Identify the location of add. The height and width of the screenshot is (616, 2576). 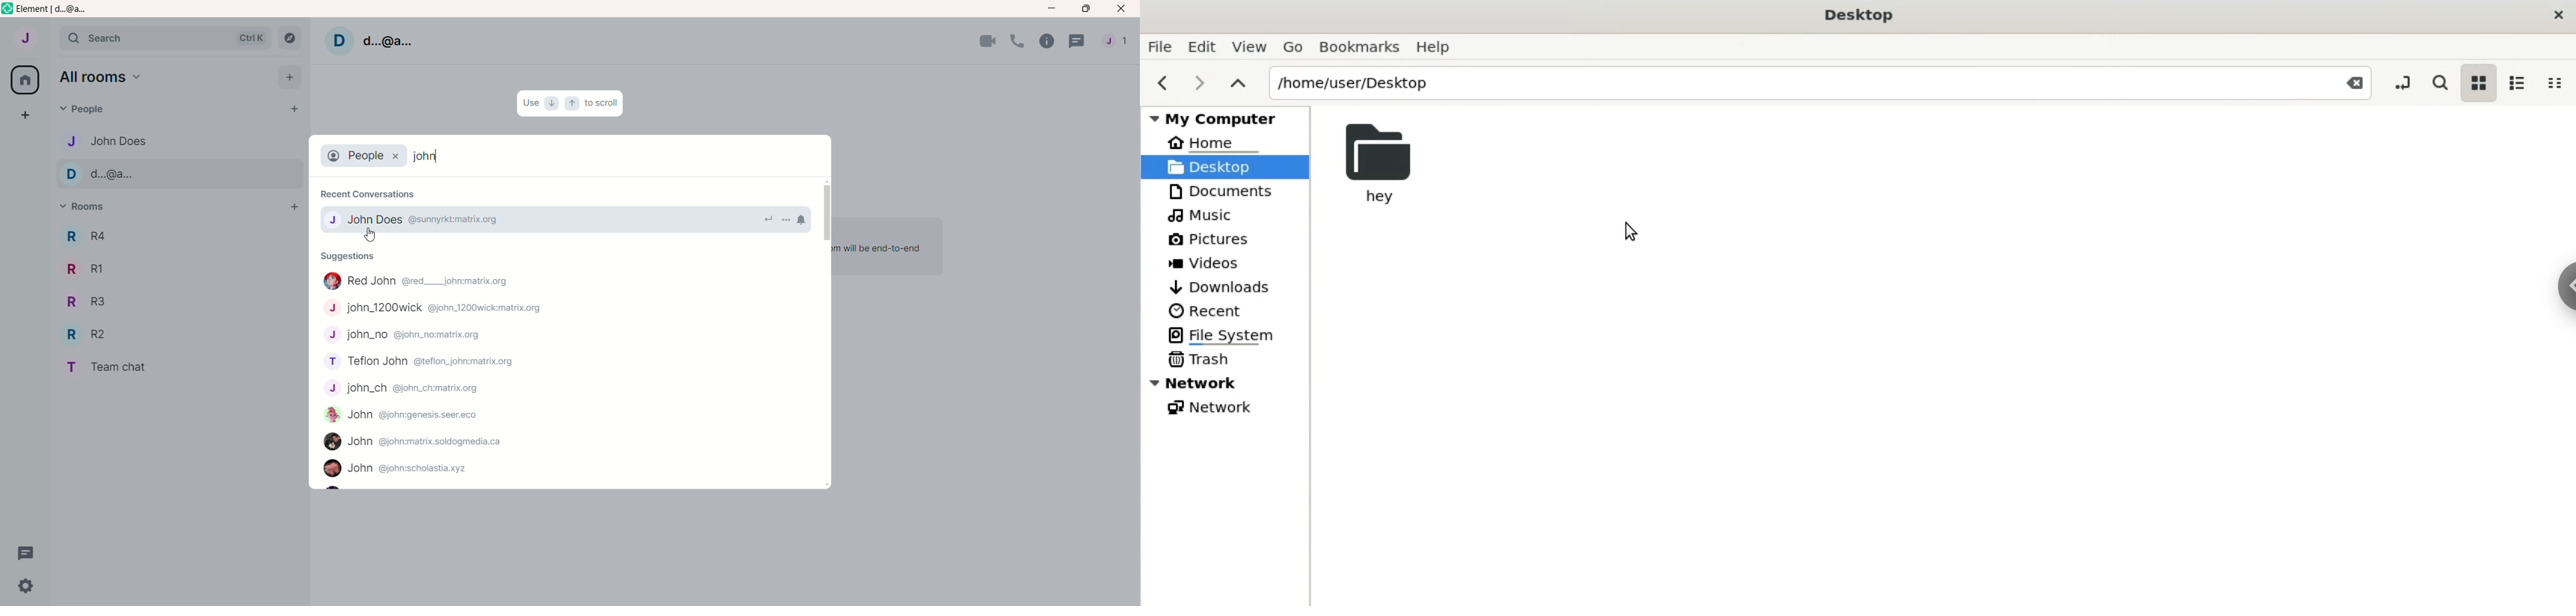
(291, 209).